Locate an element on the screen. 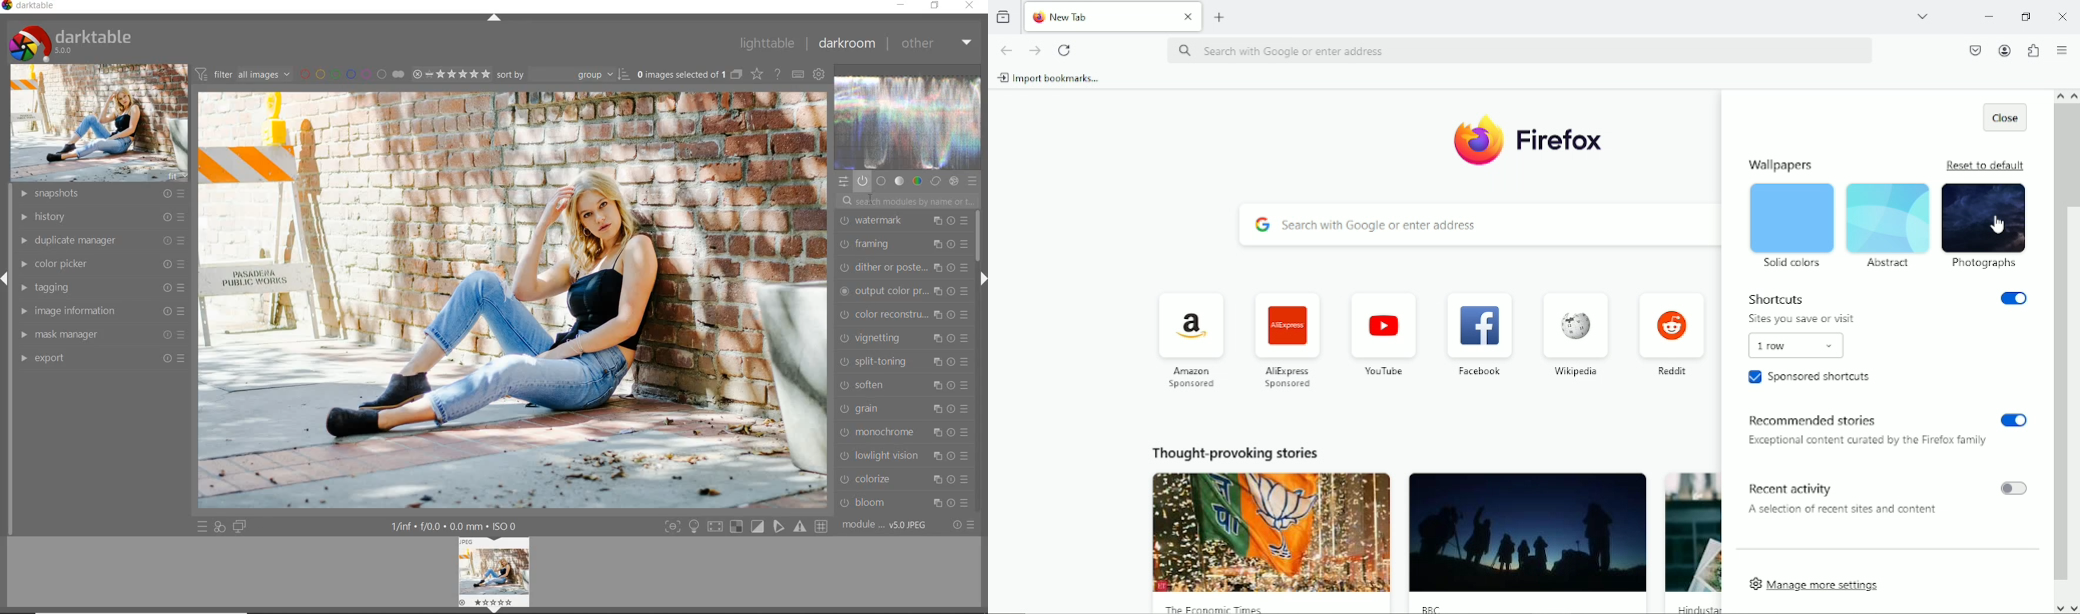 This screenshot has height=616, width=2100. correct is located at coordinates (936, 181).